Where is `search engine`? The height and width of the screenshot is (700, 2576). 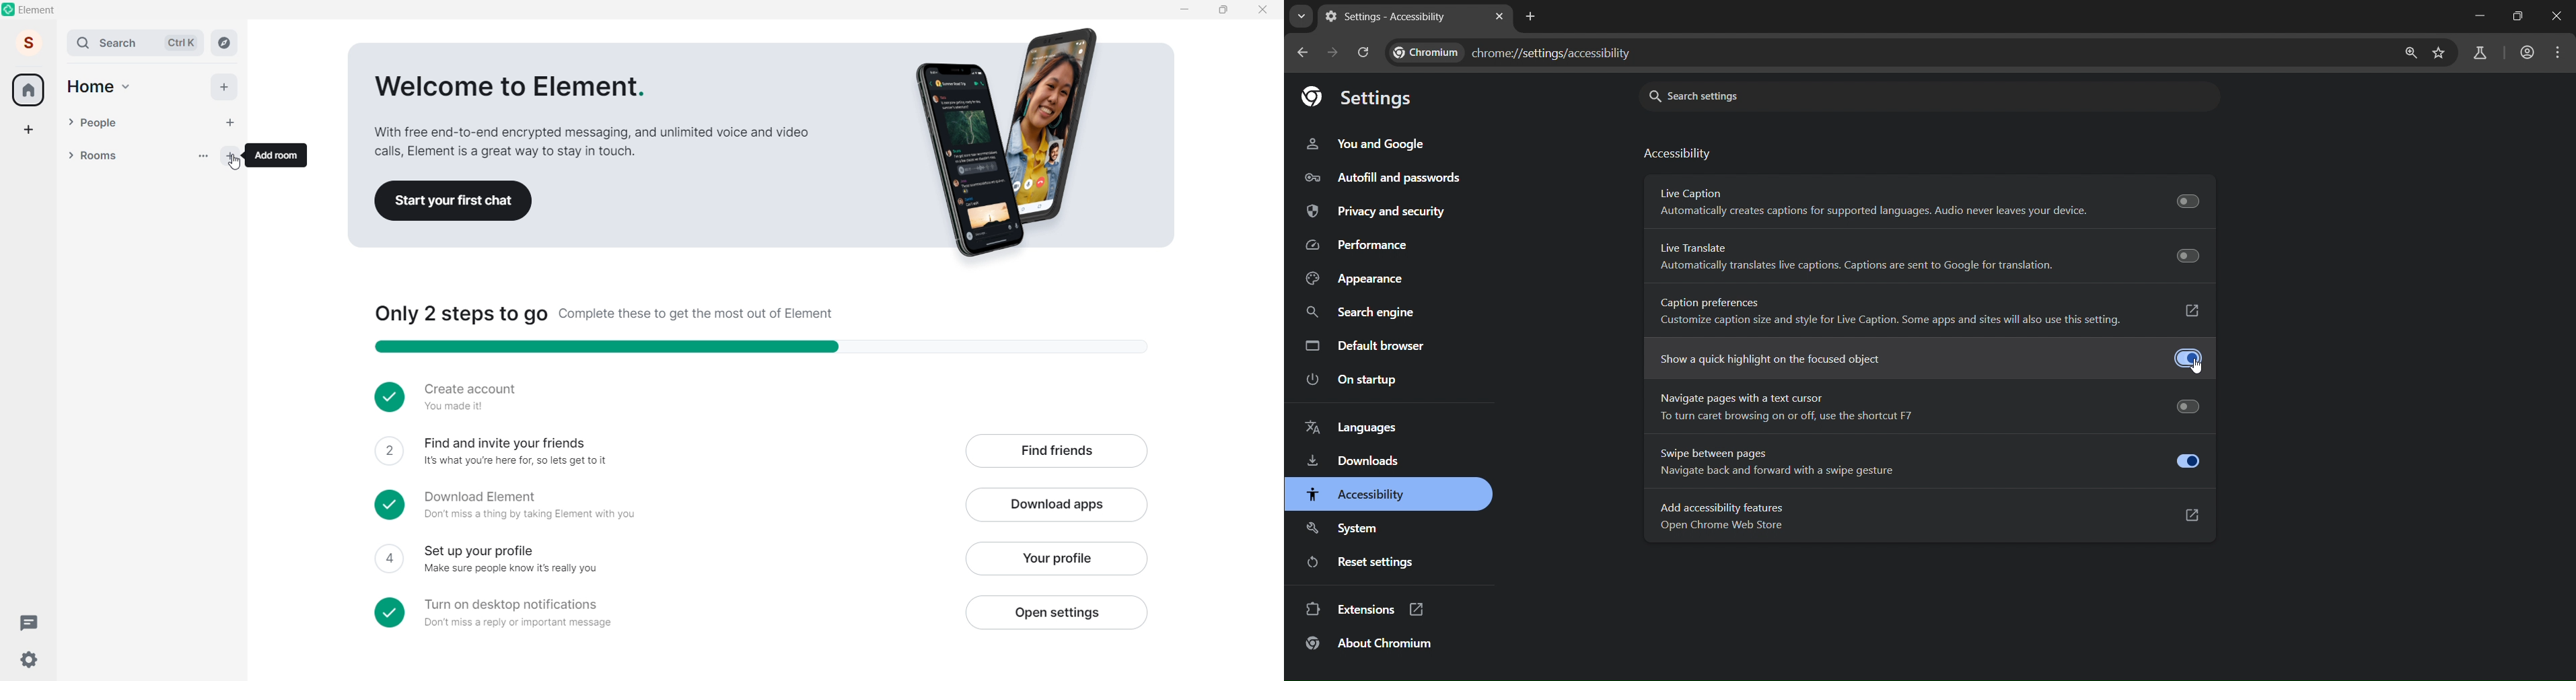 search engine is located at coordinates (1362, 313).